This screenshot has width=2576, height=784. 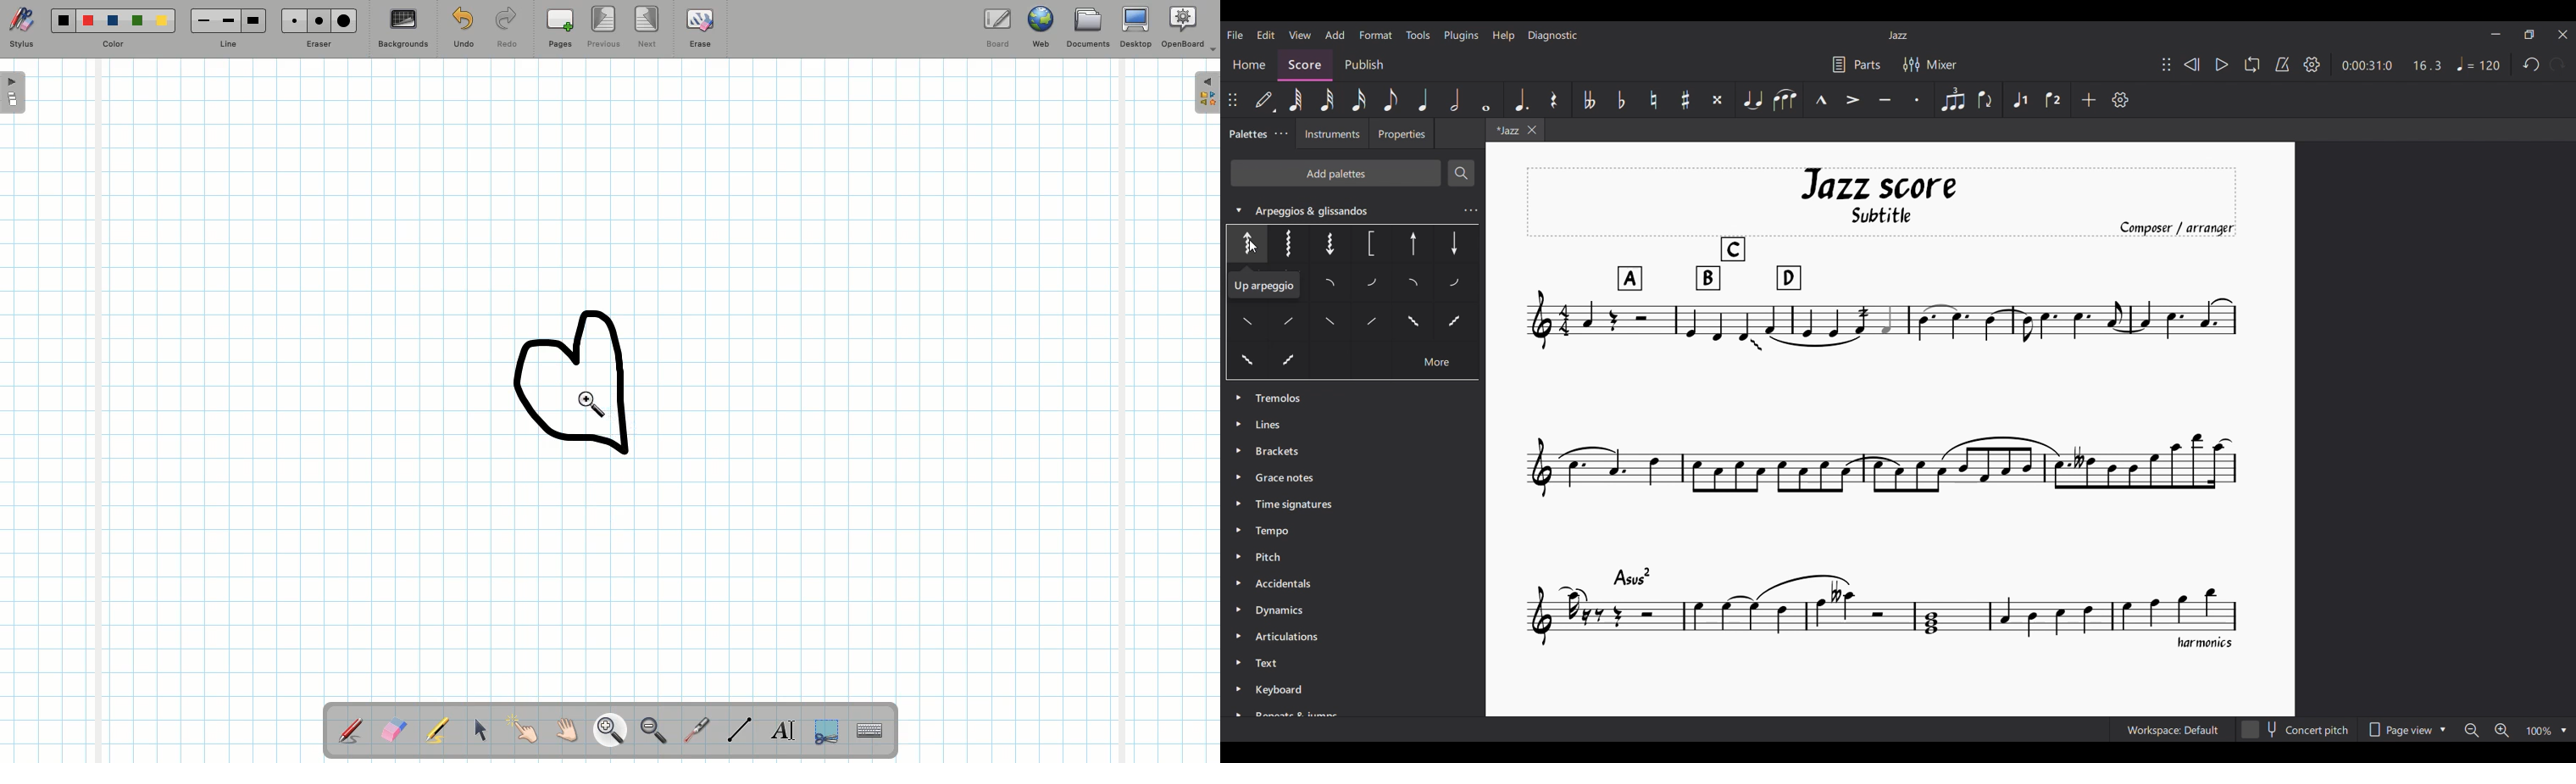 What do you see at coordinates (595, 407) in the screenshot?
I see `Zoom in` at bounding box center [595, 407].